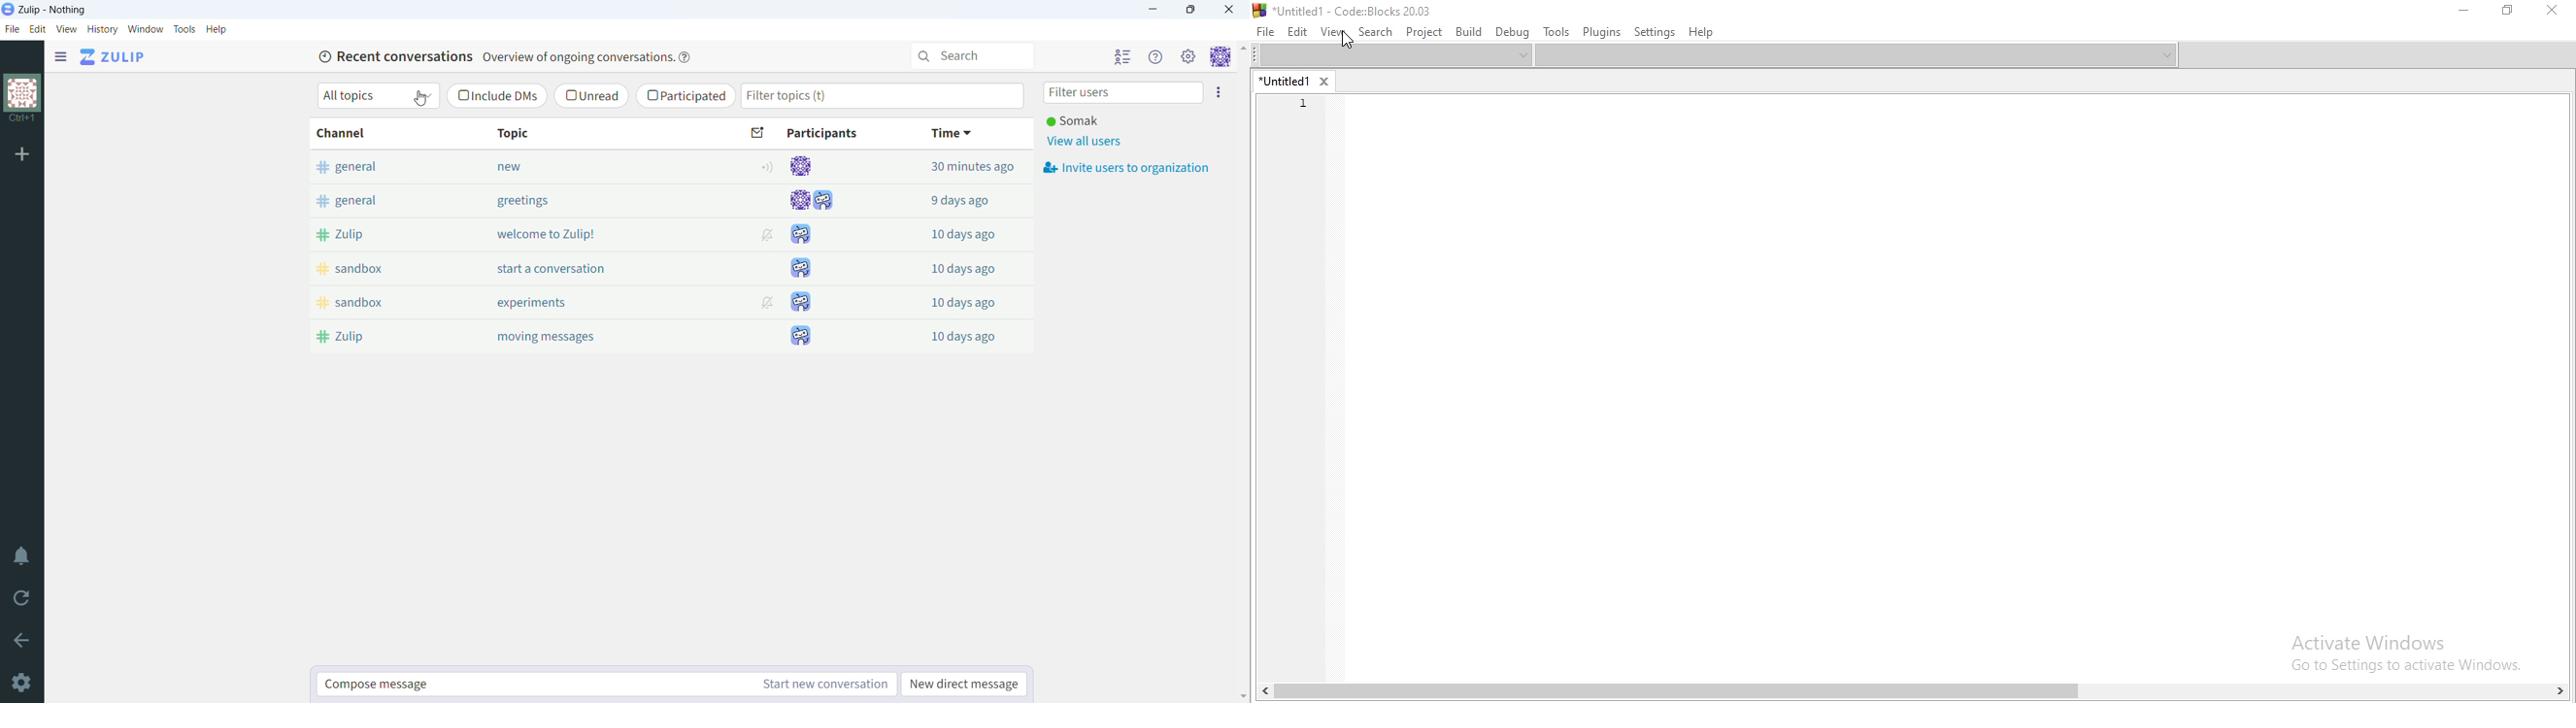 Image resolution: width=2576 pixels, height=728 pixels. Describe the element at coordinates (963, 201) in the screenshot. I see `9 days ago` at that location.